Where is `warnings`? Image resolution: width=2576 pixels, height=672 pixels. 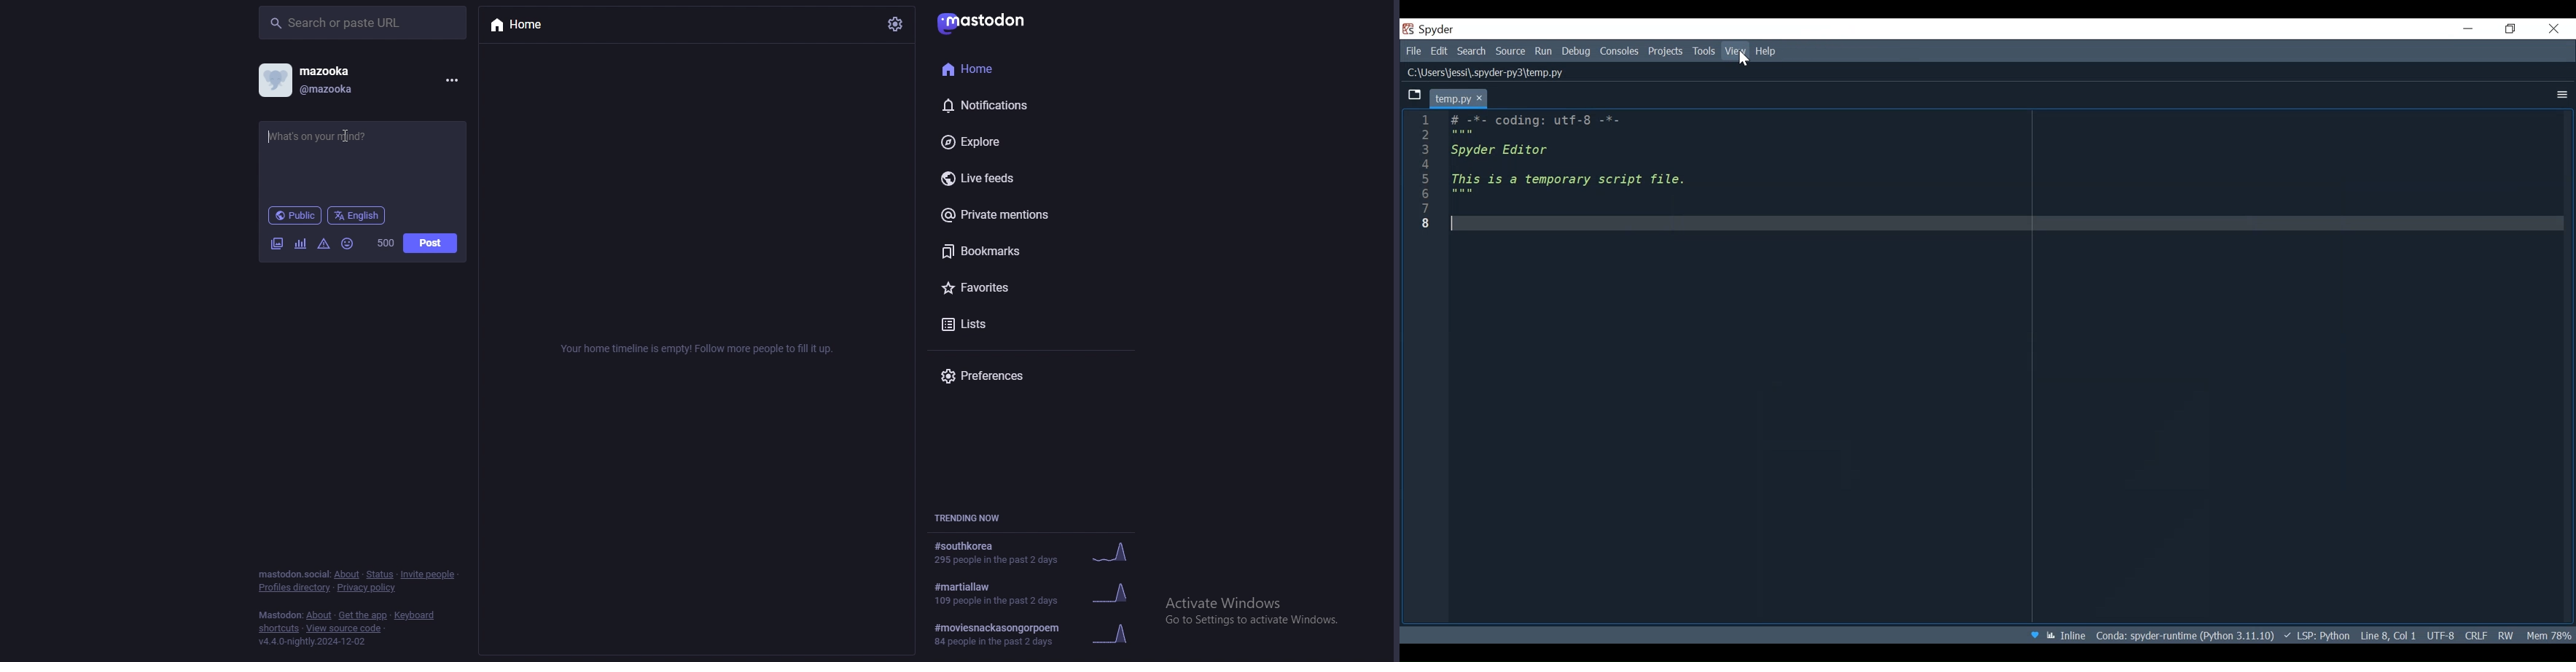 warnings is located at coordinates (323, 244).